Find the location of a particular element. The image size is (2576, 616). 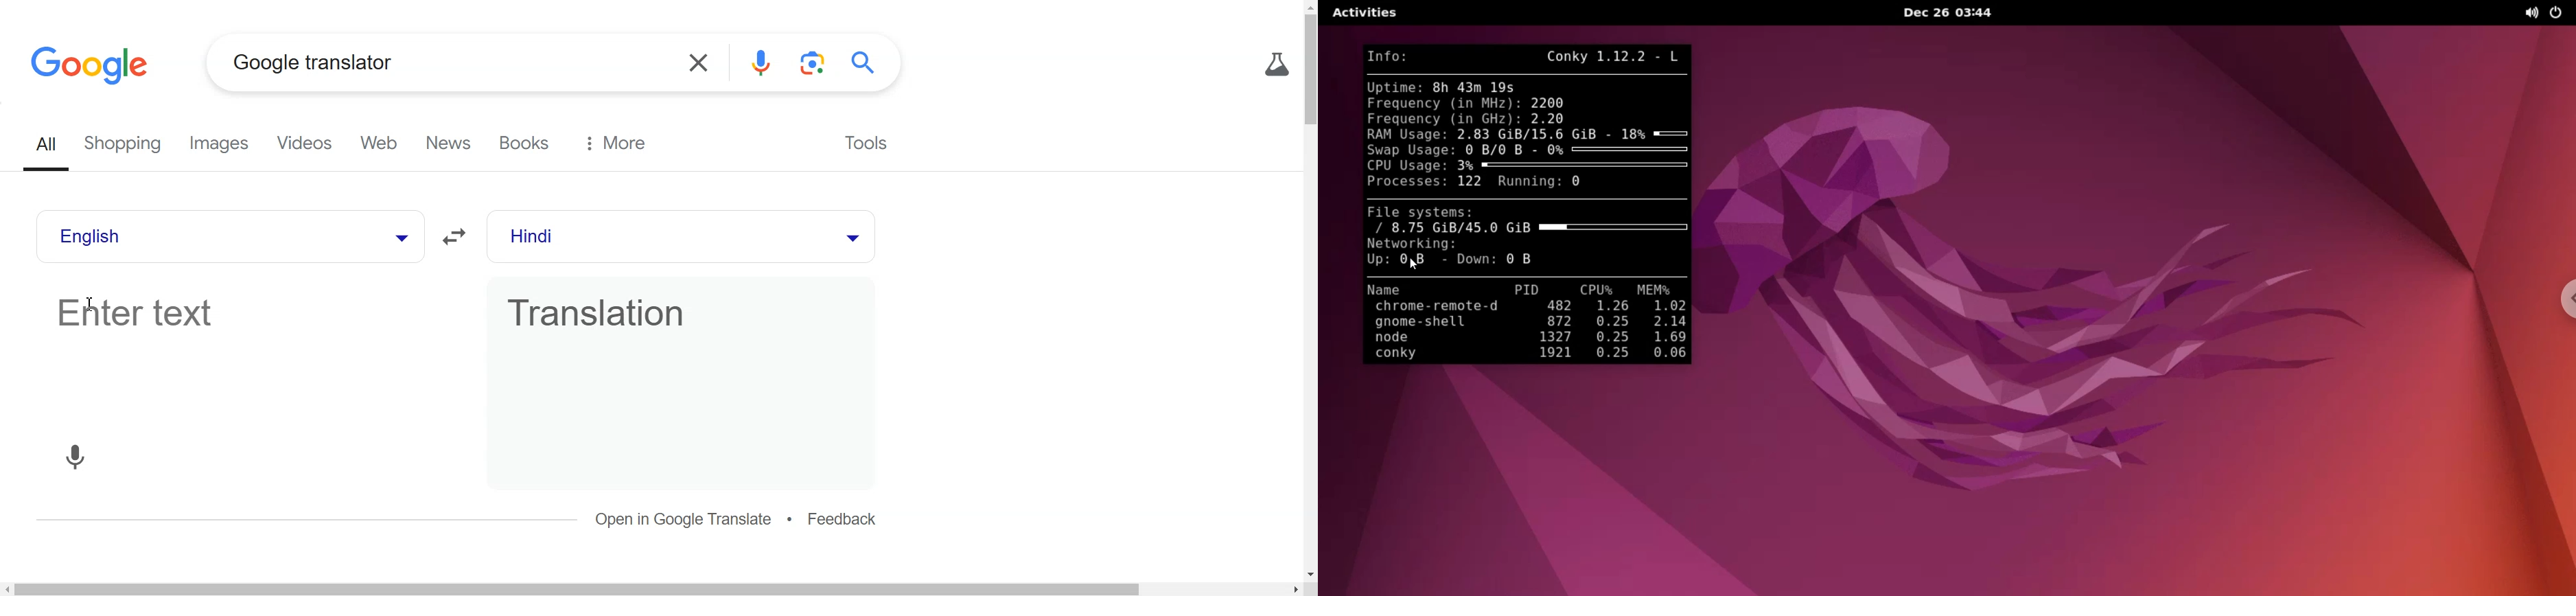

Feedback is located at coordinates (843, 520).